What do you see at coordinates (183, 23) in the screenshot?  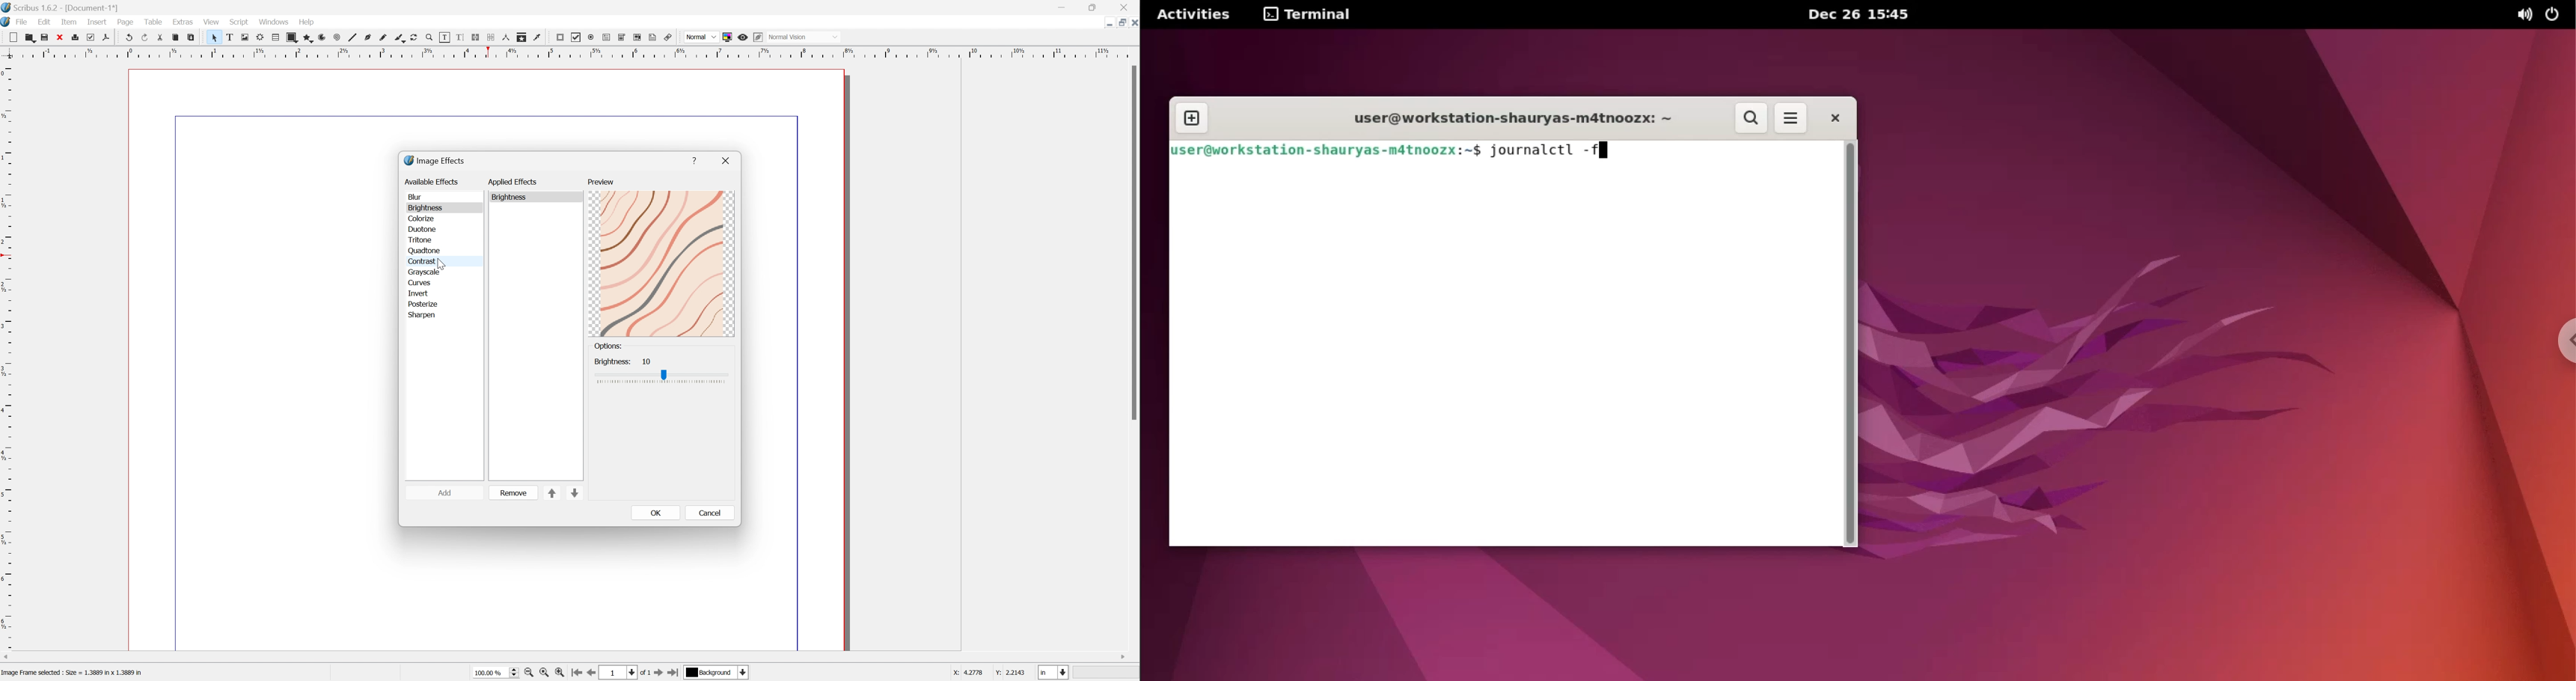 I see `Extras` at bounding box center [183, 23].